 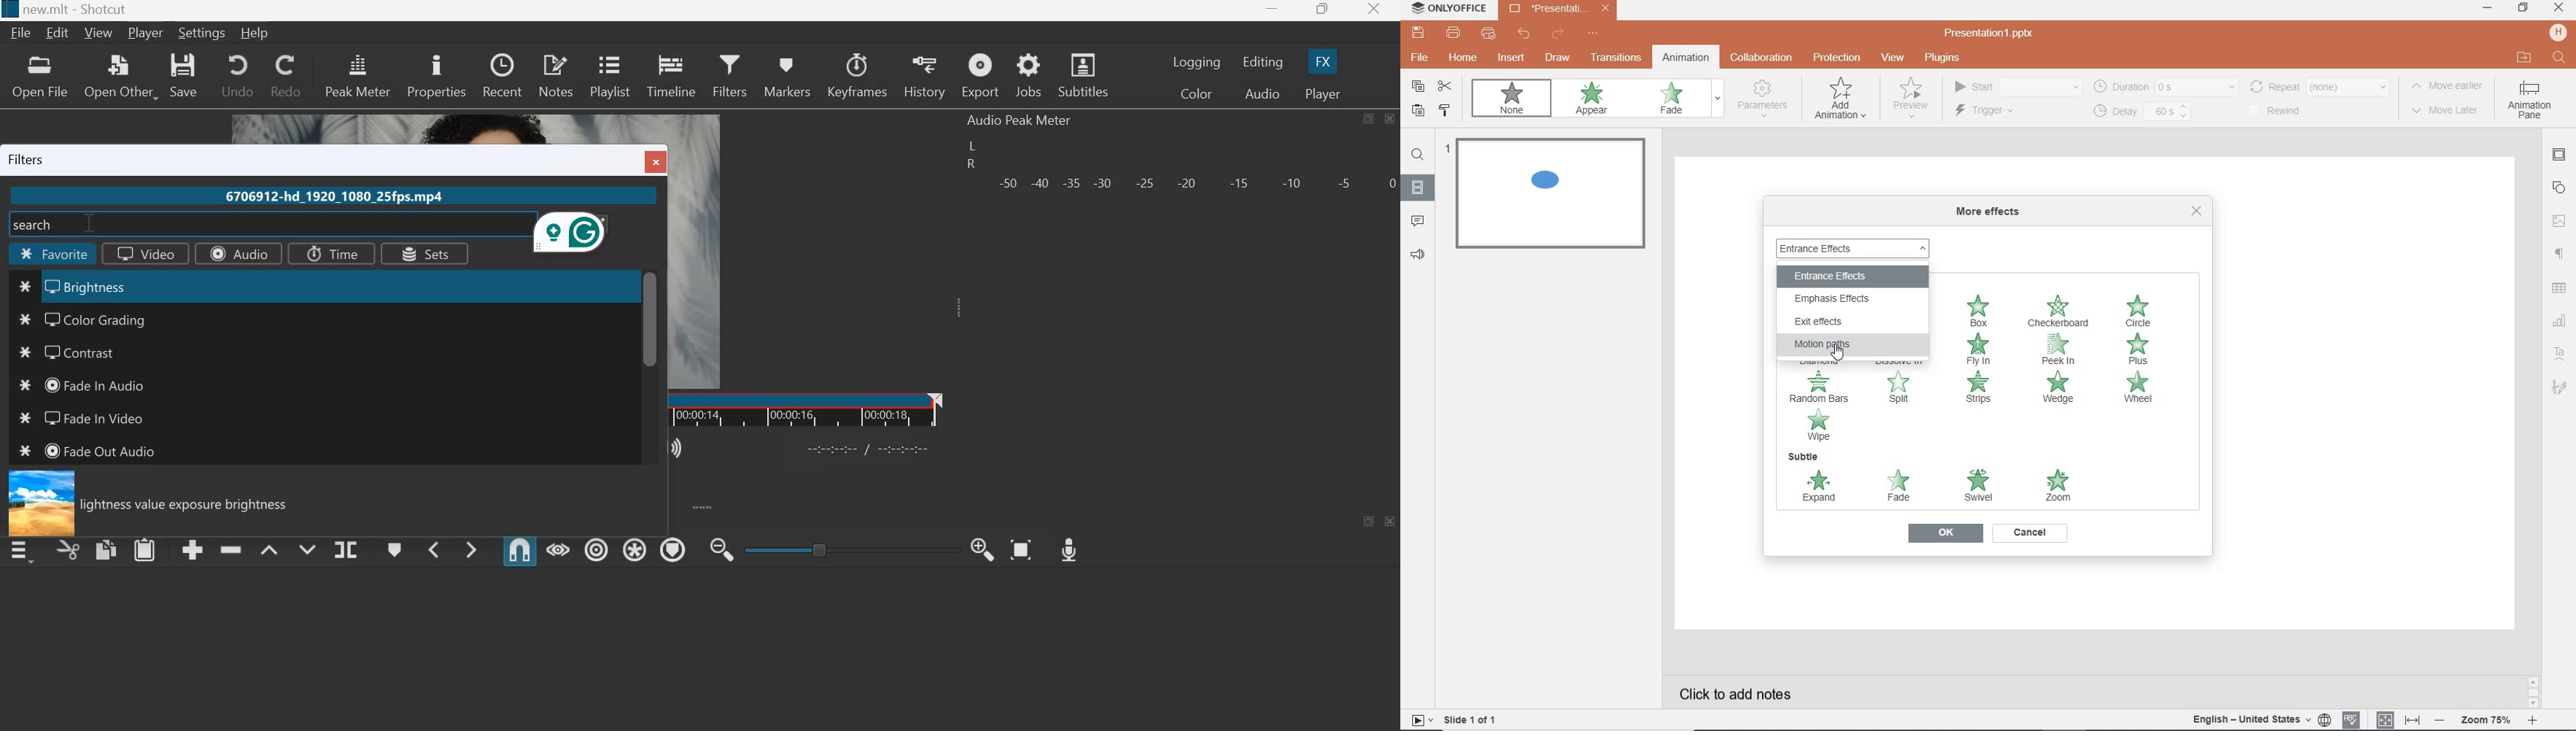 What do you see at coordinates (2056, 485) in the screenshot?
I see `ZOOM` at bounding box center [2056, 485].